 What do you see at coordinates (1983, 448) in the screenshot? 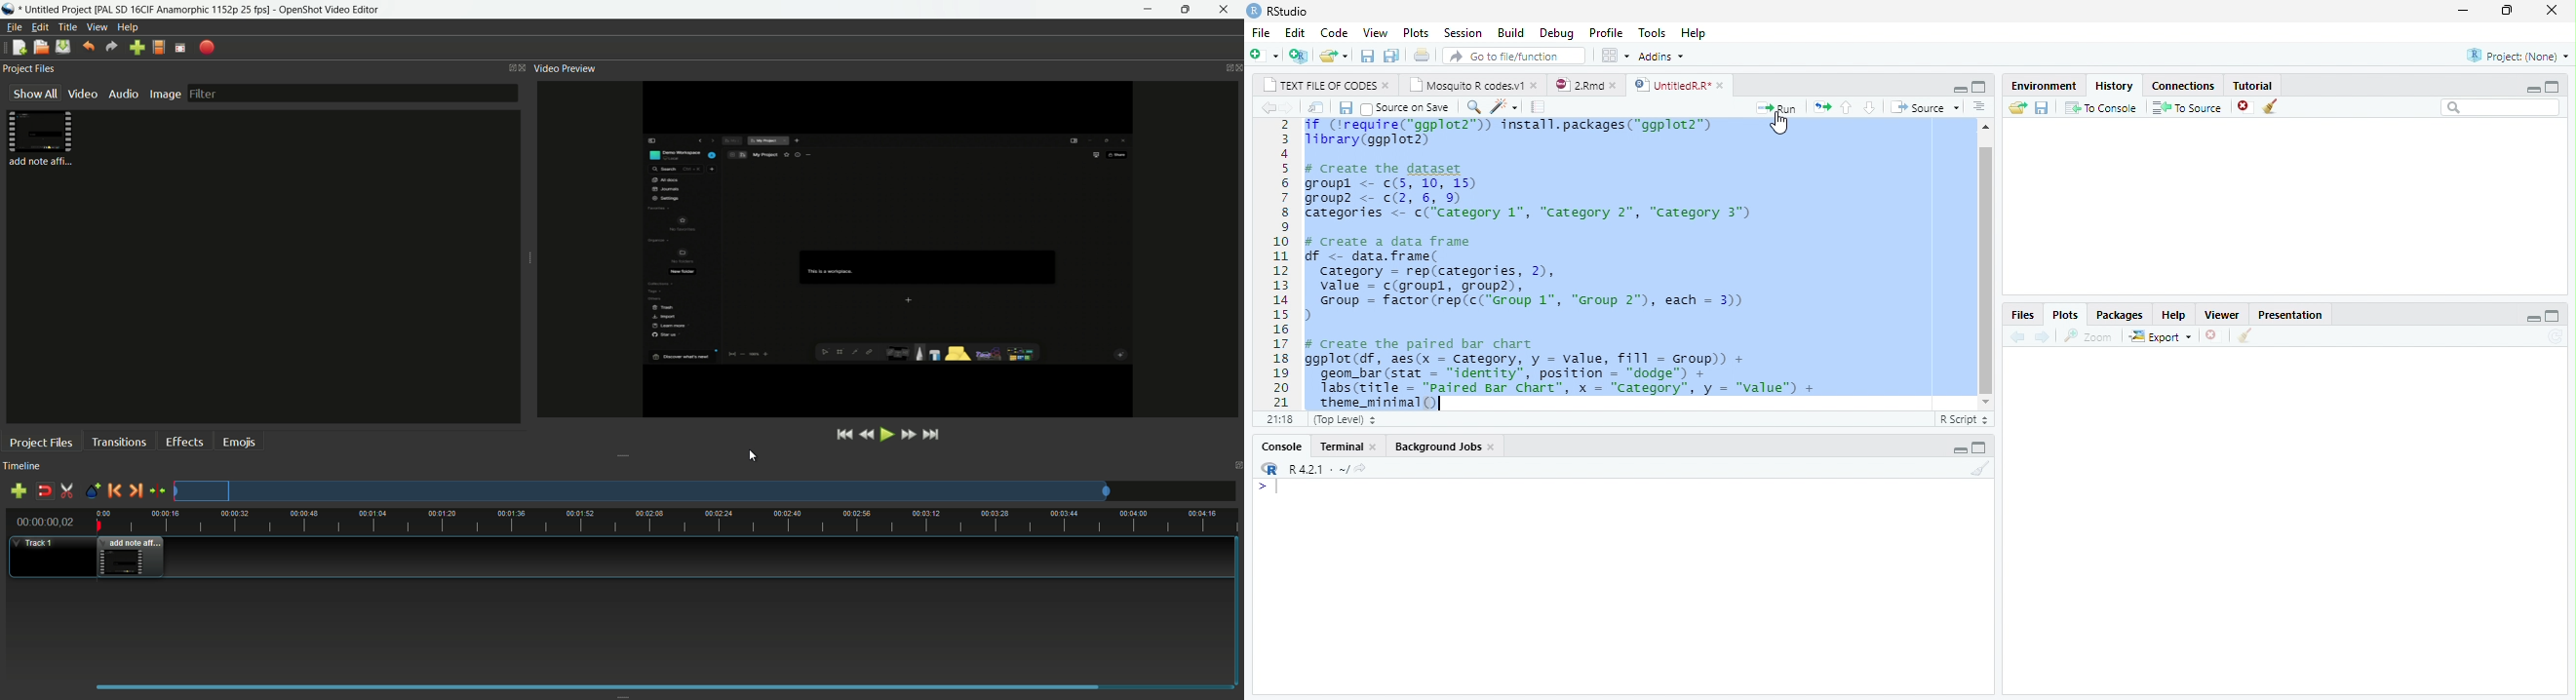
I see `maximize` at bounding box center [1983, 448].